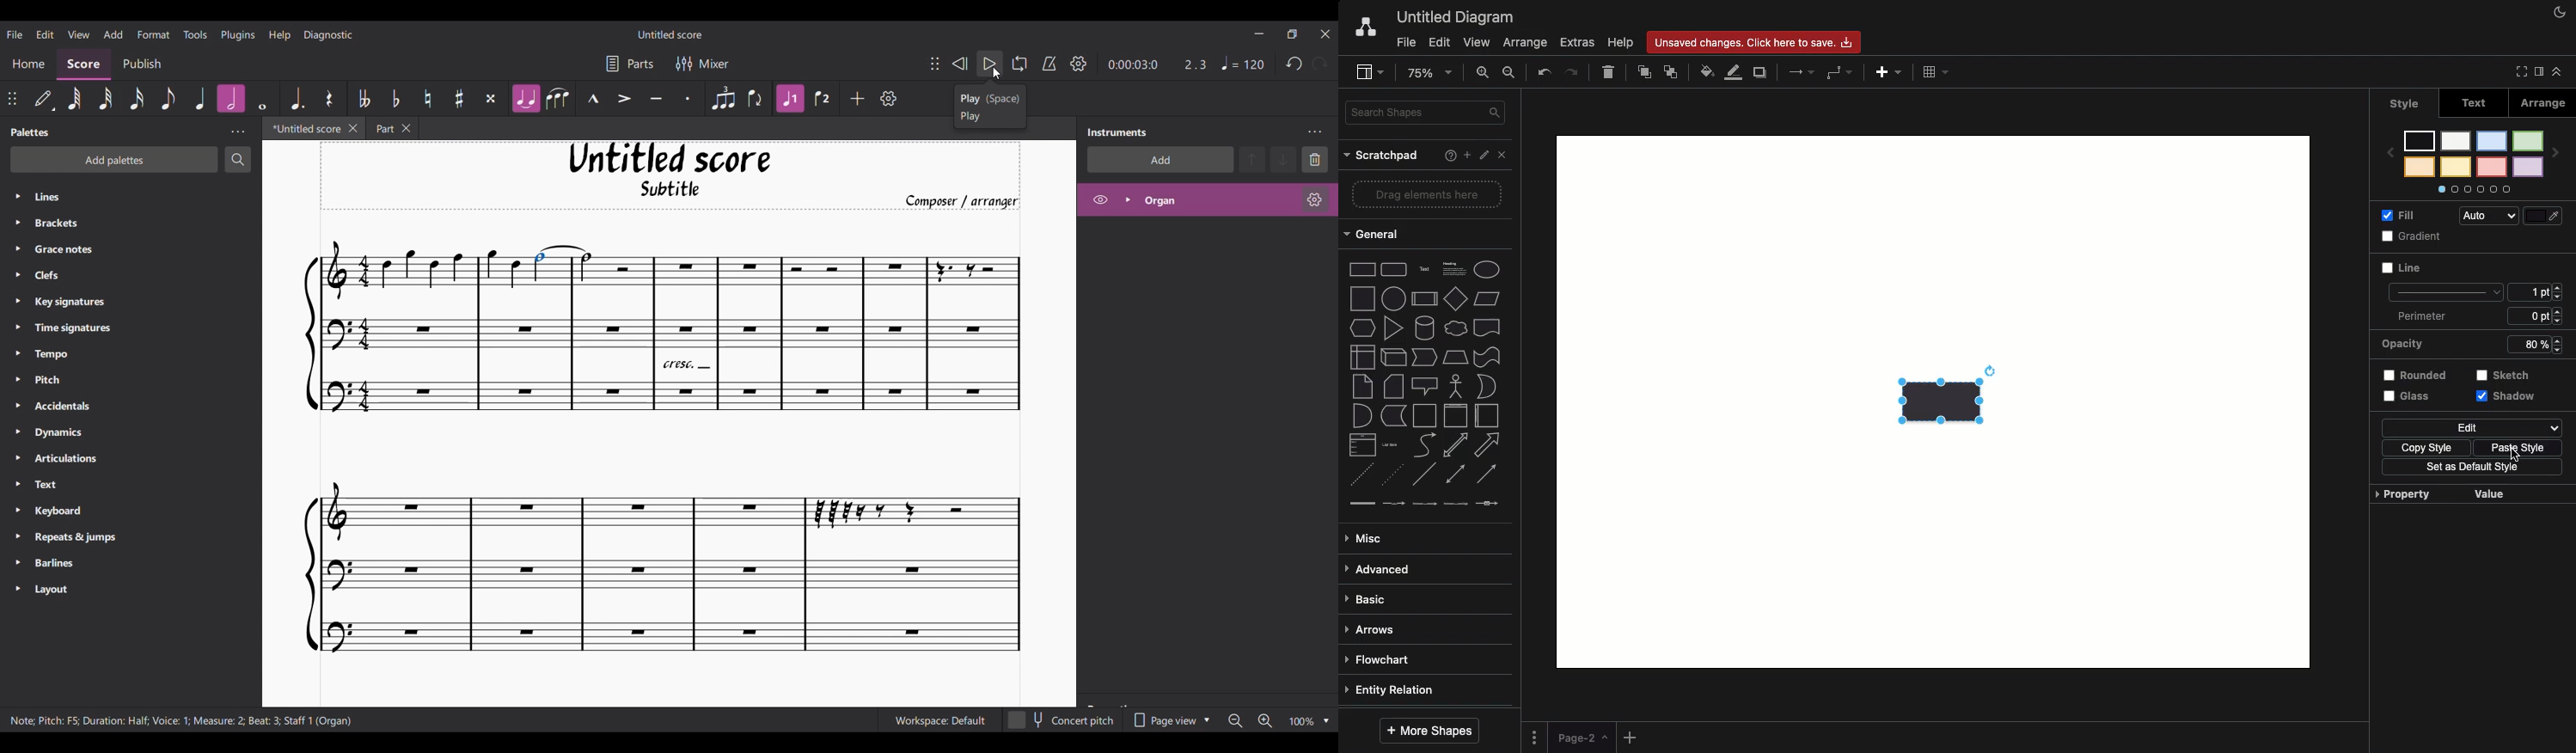  I want to click on list item, so click(1392, 444).